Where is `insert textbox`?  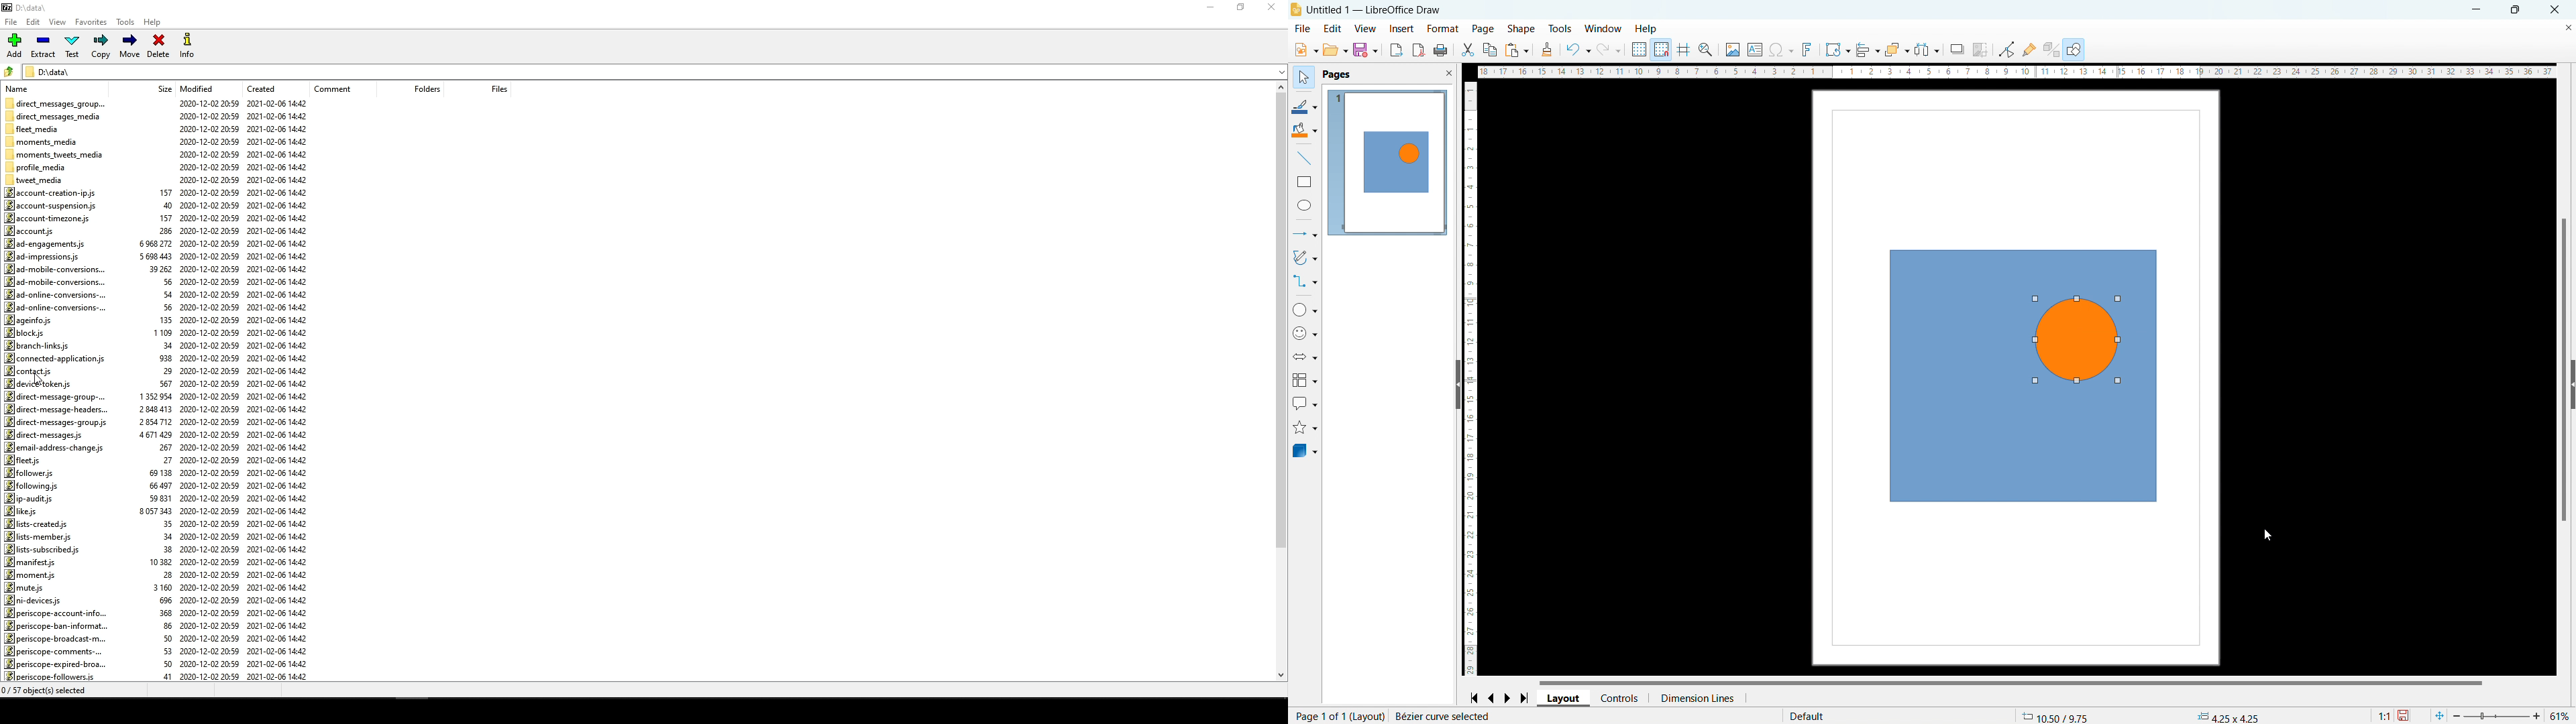 insert textbox is located at coordinates (1755, 50).